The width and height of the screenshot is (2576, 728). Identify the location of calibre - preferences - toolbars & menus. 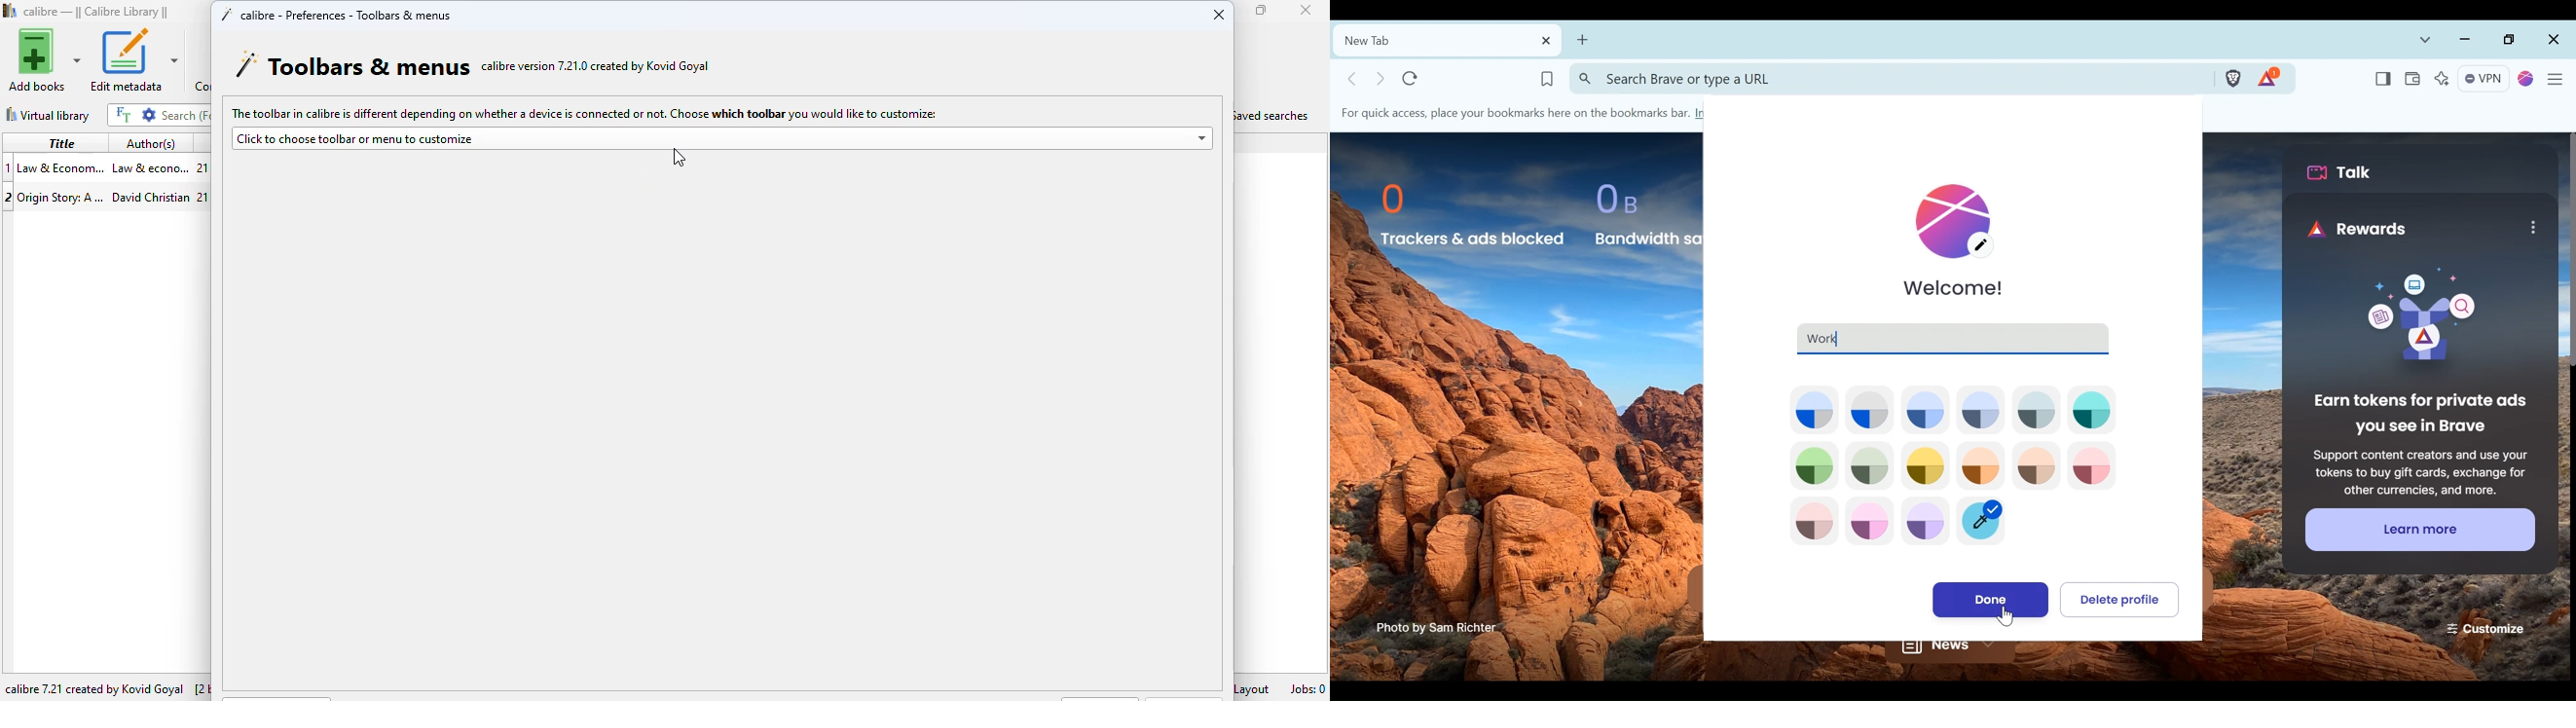
(335, 14).